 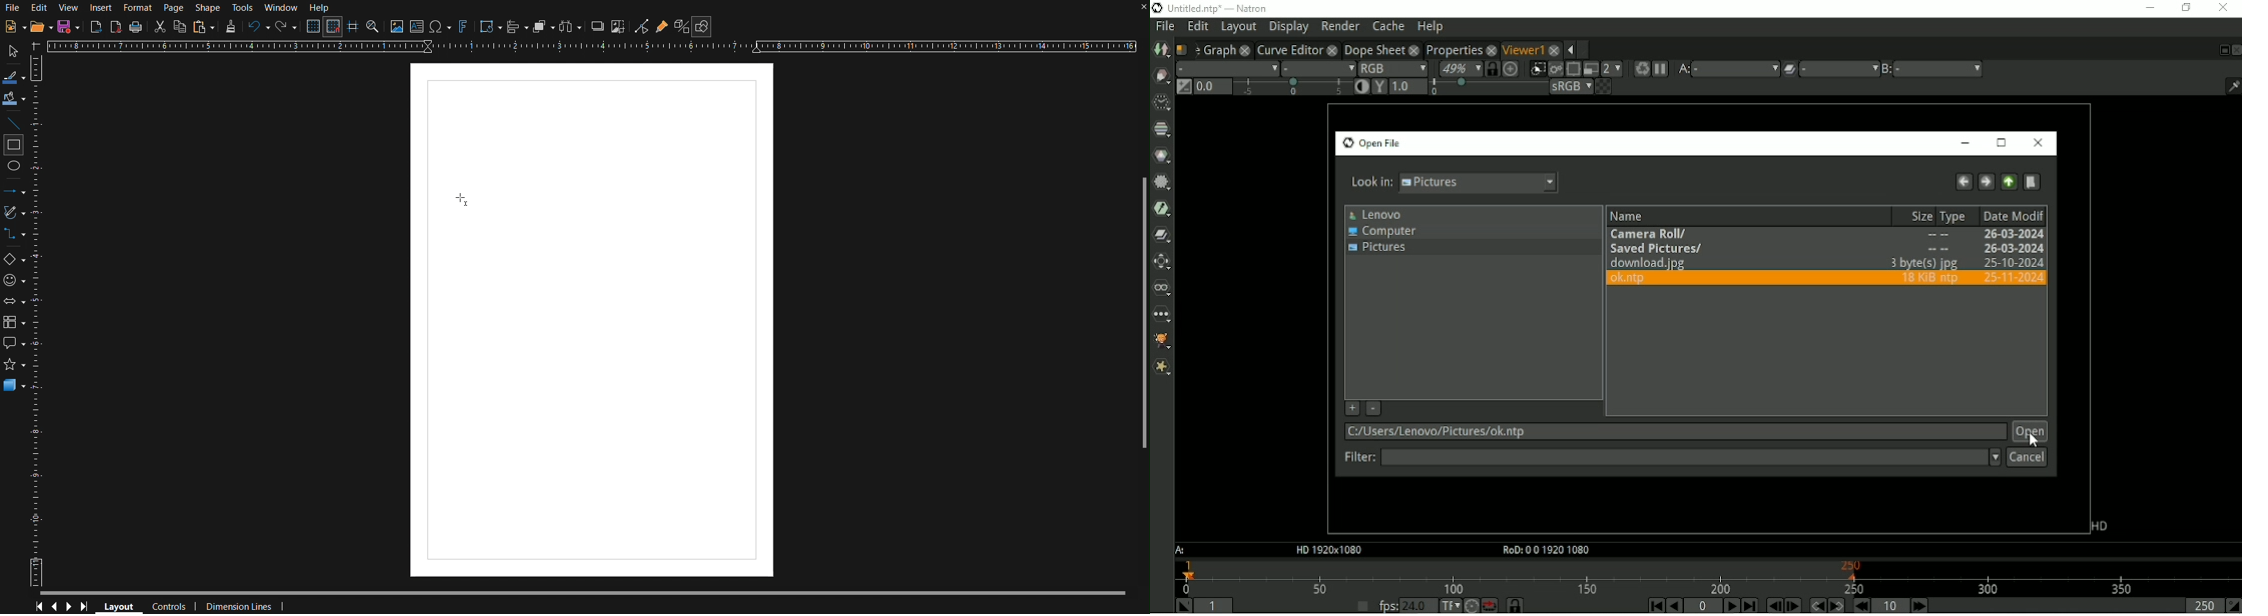 What do you see at coordinates (619, 26) in the screenshot?
I see `Crop Images` at bounding box center [619, 26].